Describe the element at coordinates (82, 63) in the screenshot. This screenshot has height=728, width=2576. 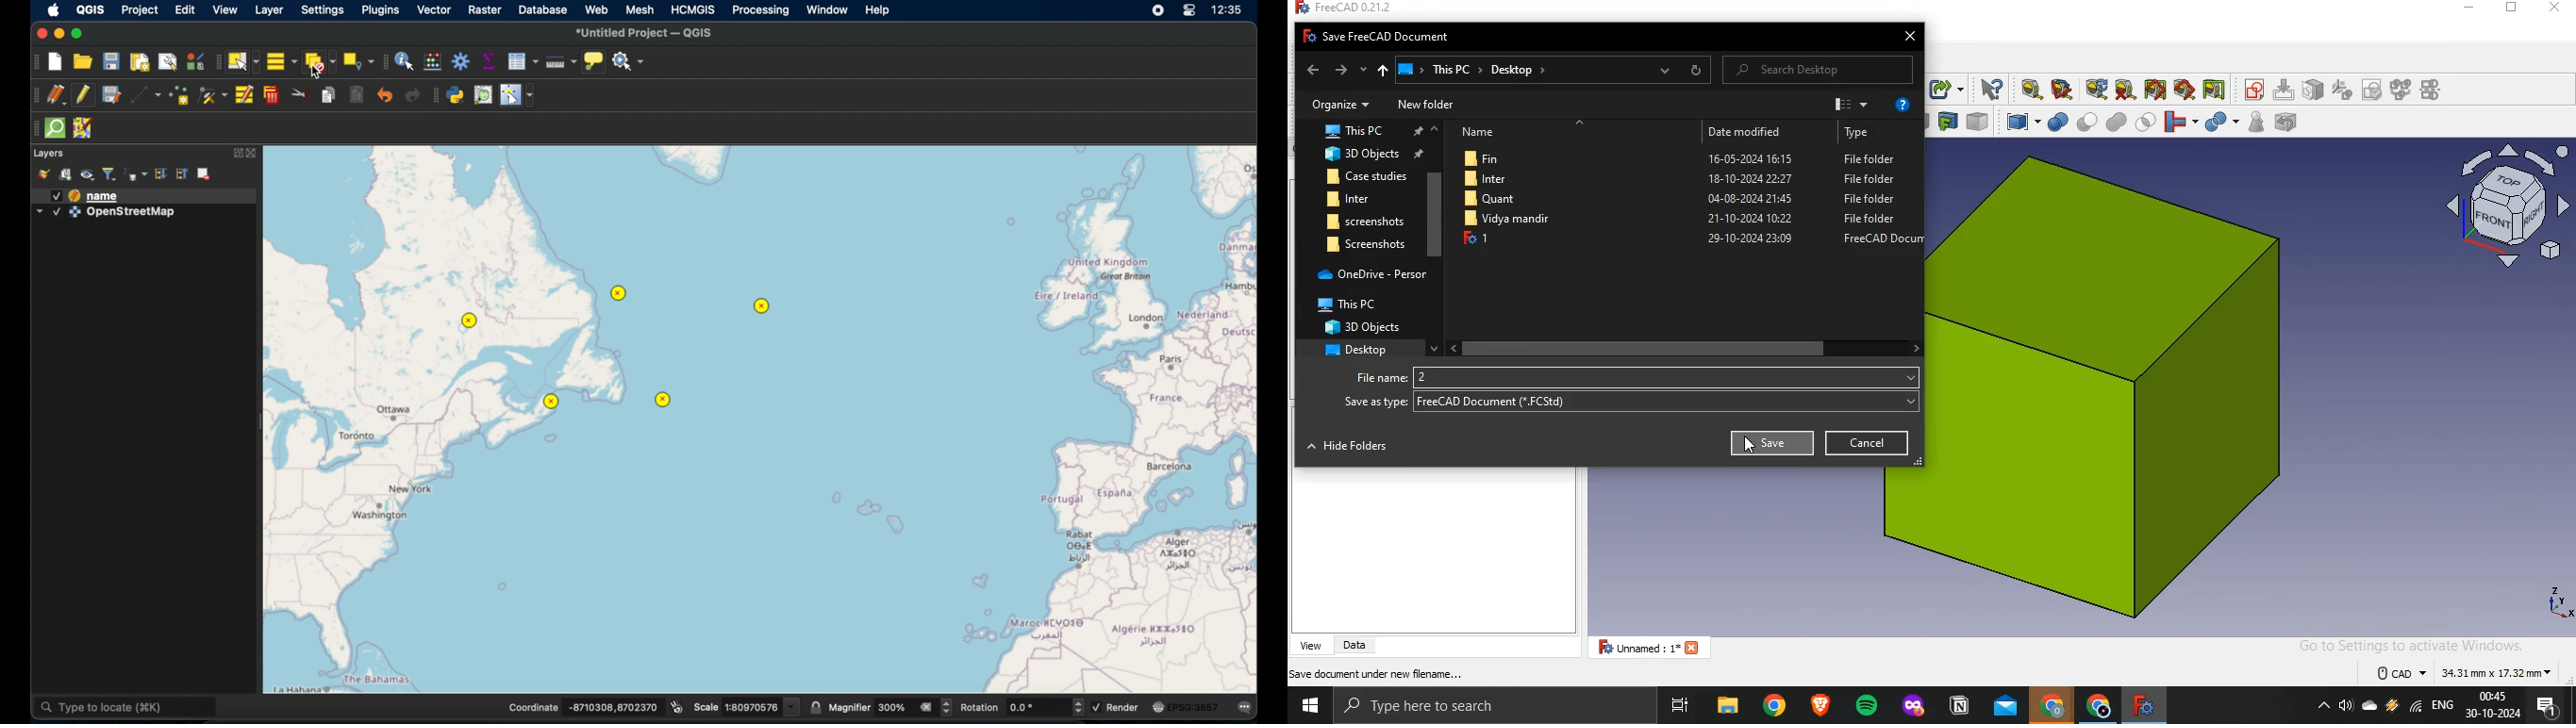
I see `open project` at that location.